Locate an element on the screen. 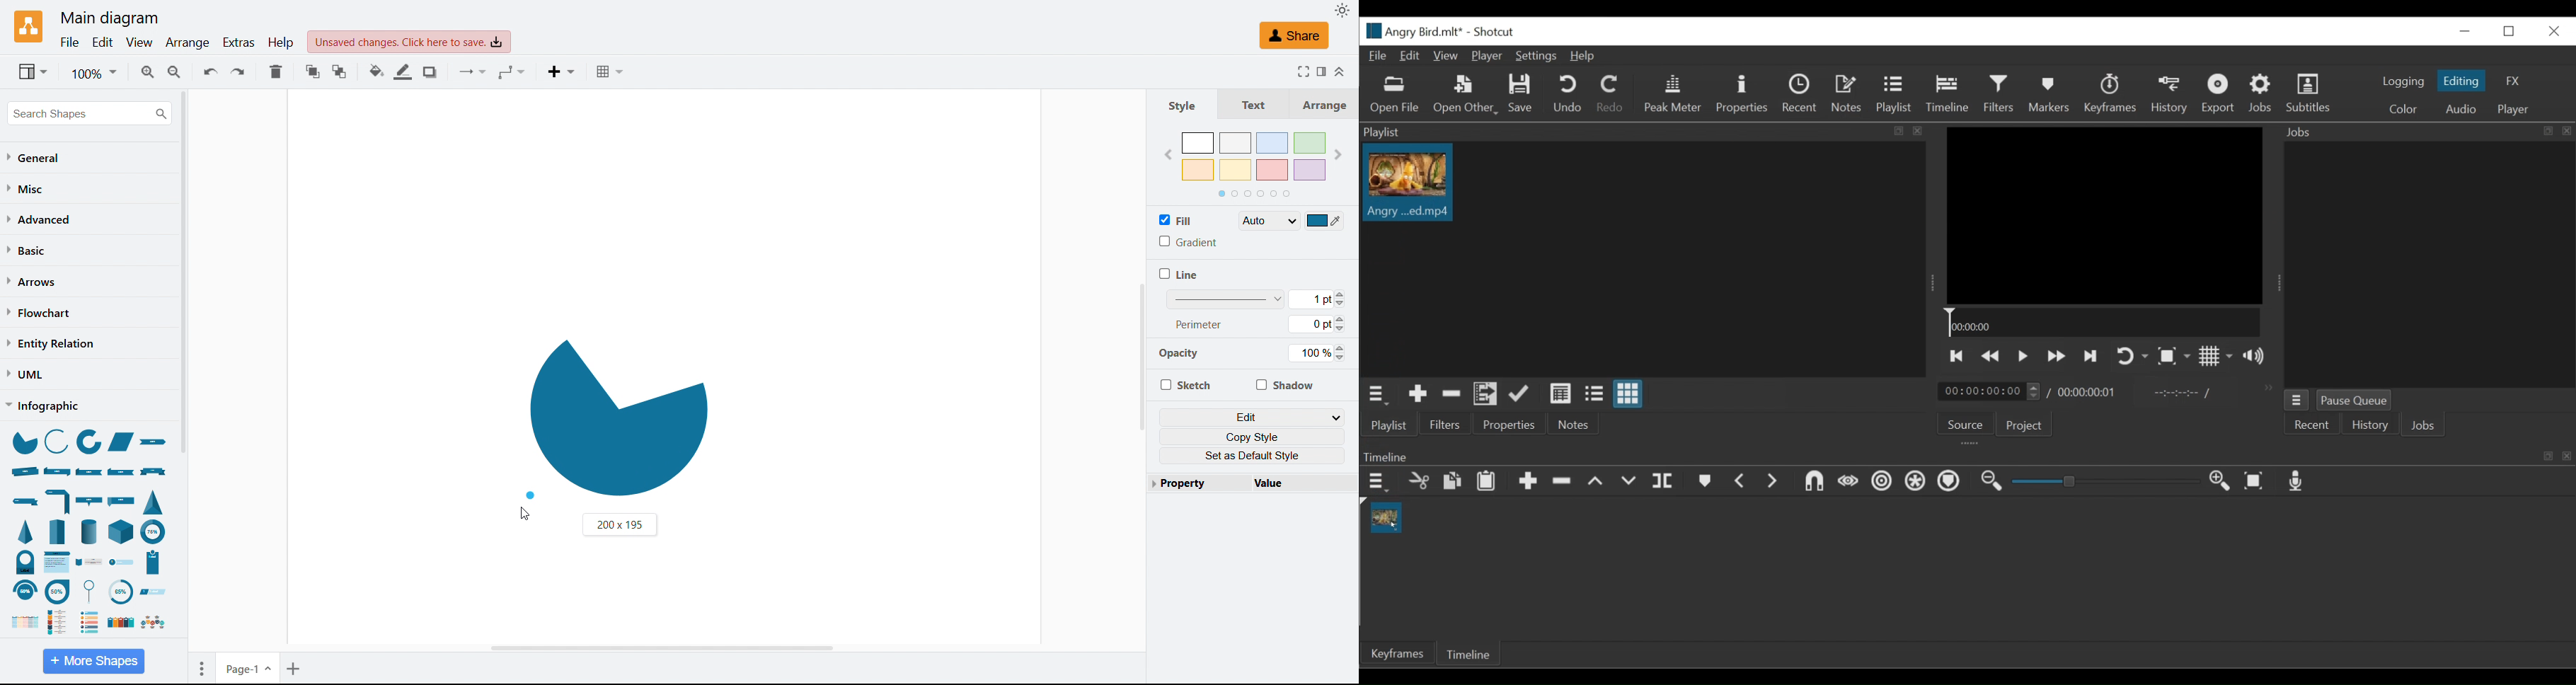 Image resolution: width=2576 pixels, height=700 pixels. cut is located at coordinates (1420, 481).